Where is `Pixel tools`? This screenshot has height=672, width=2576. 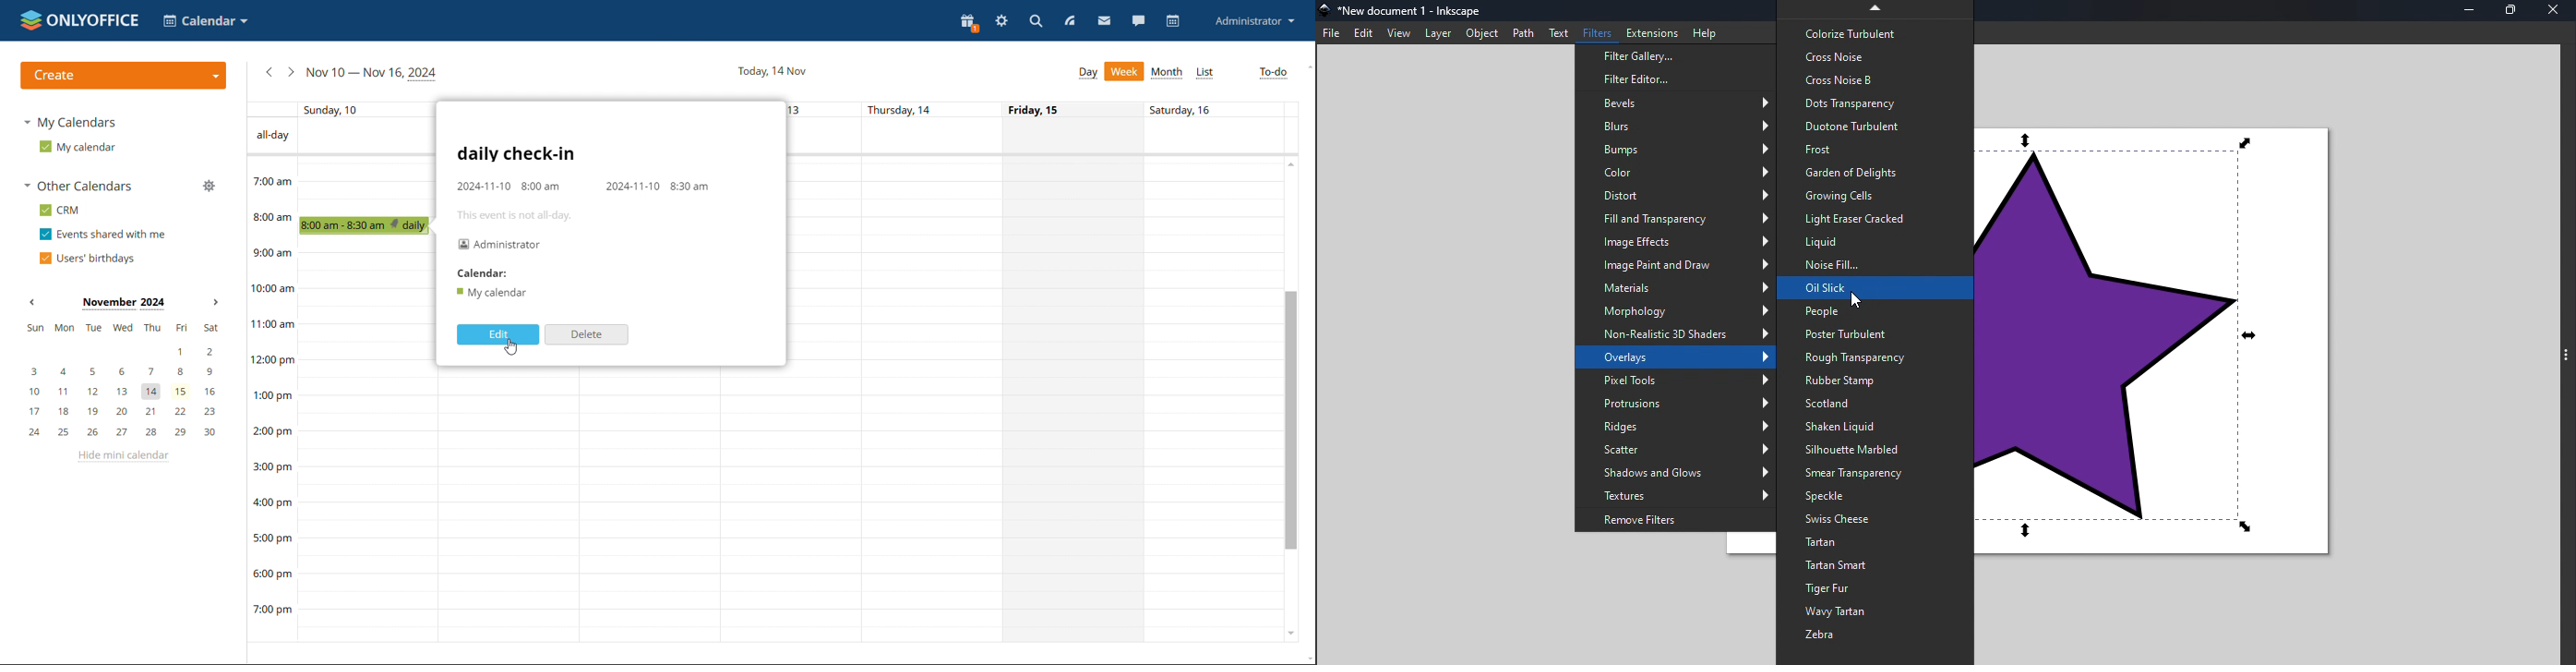
Pixel tools is located at coordinates (1675, 381).